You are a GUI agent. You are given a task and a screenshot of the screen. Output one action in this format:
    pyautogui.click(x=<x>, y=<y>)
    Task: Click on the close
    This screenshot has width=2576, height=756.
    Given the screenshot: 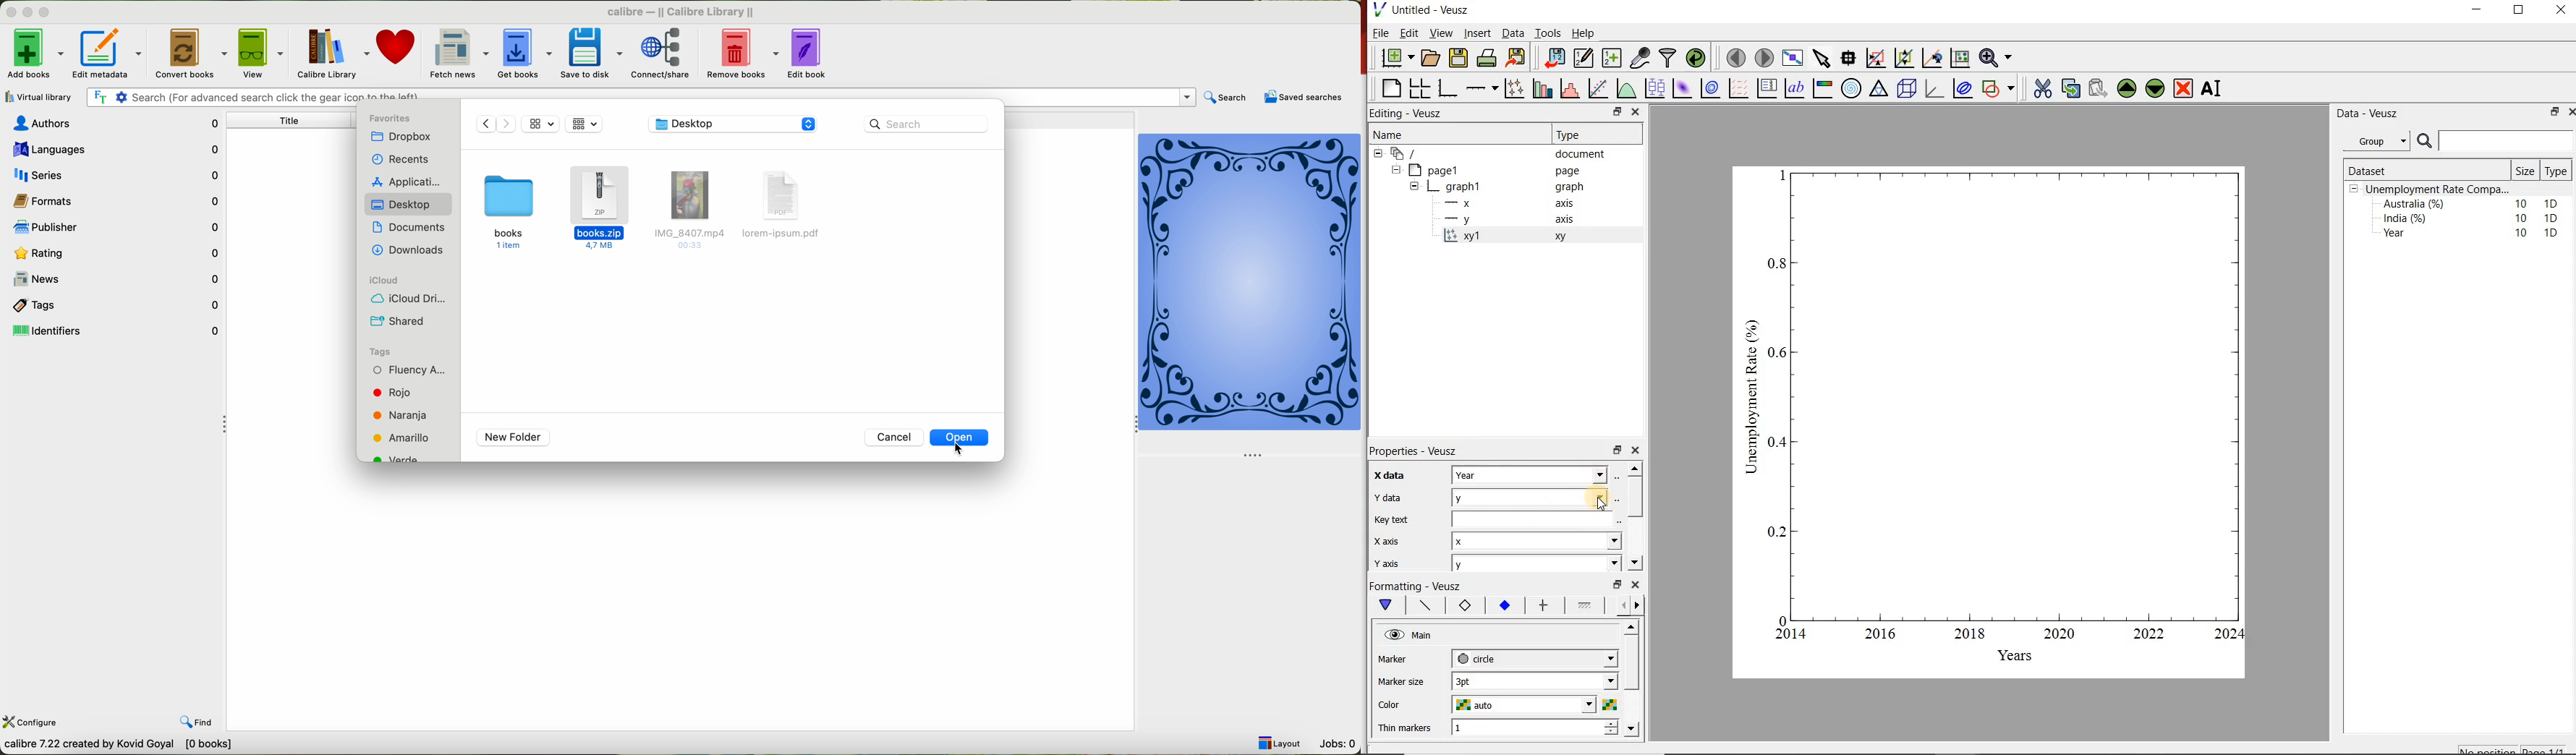 What is the action you would take?
    pyautogui.click(x=1636, y=451)
    